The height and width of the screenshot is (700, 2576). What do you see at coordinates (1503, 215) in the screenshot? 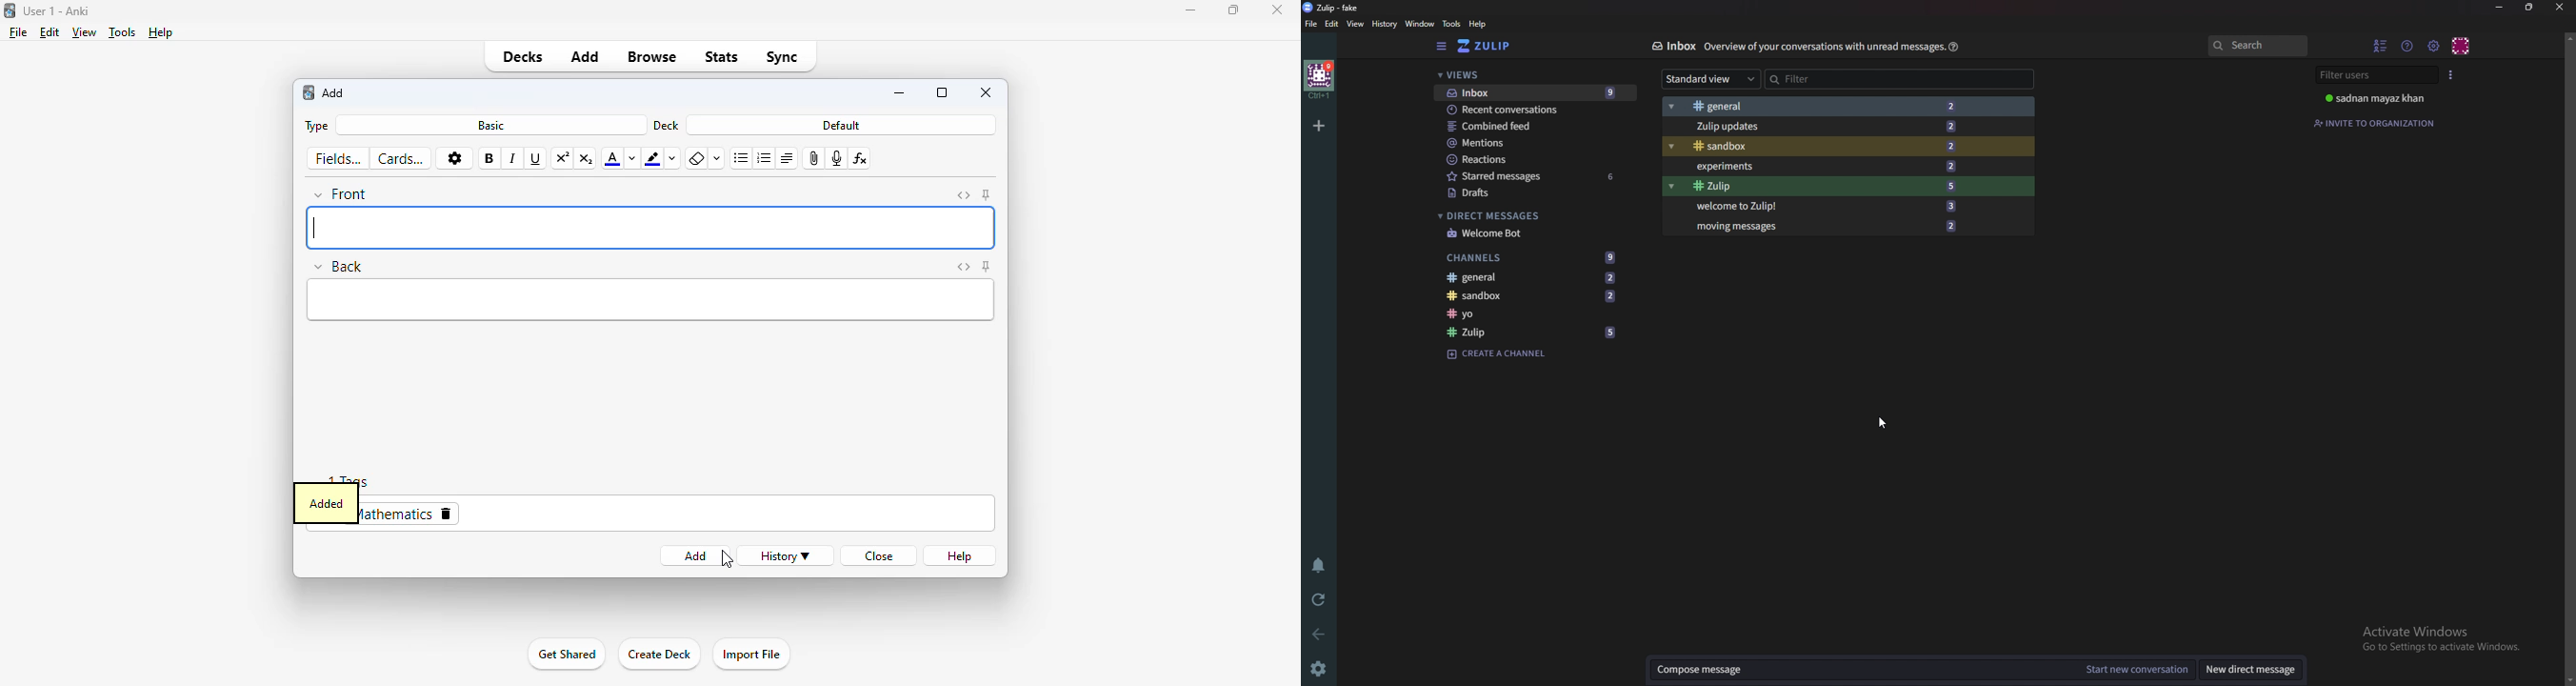
I see `Direct messages` at bounding box center [1503, 215].